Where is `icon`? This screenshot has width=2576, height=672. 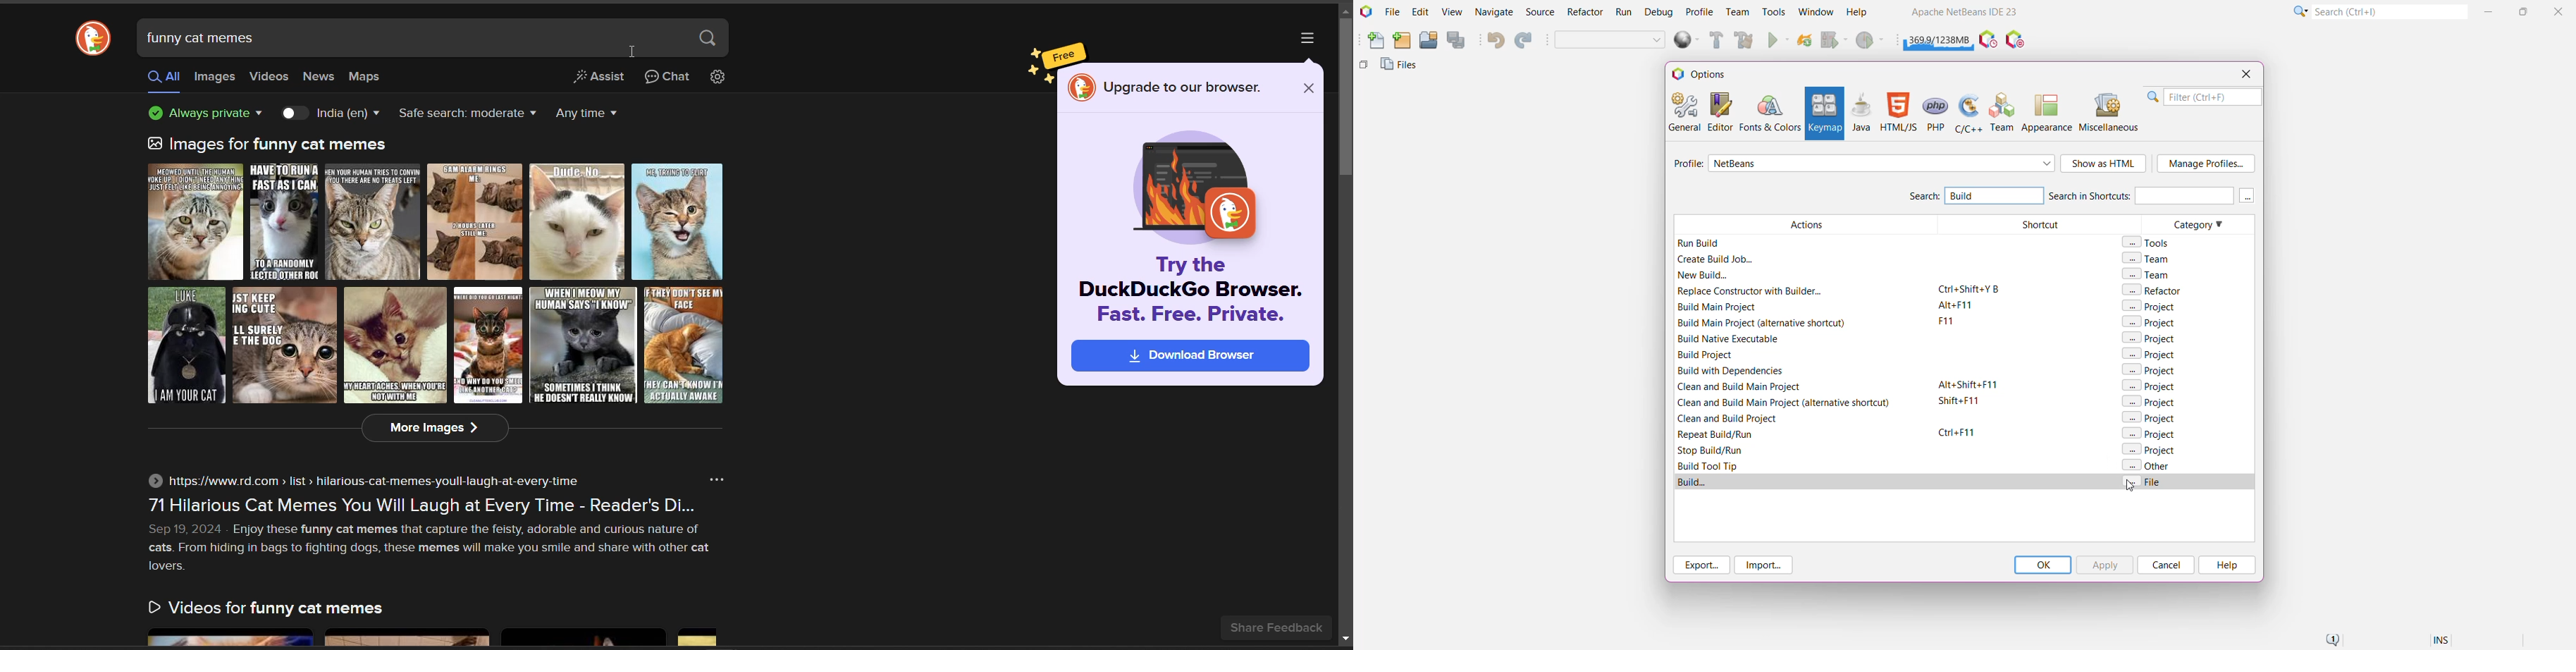 icon is located at coordinates (1082, 87).